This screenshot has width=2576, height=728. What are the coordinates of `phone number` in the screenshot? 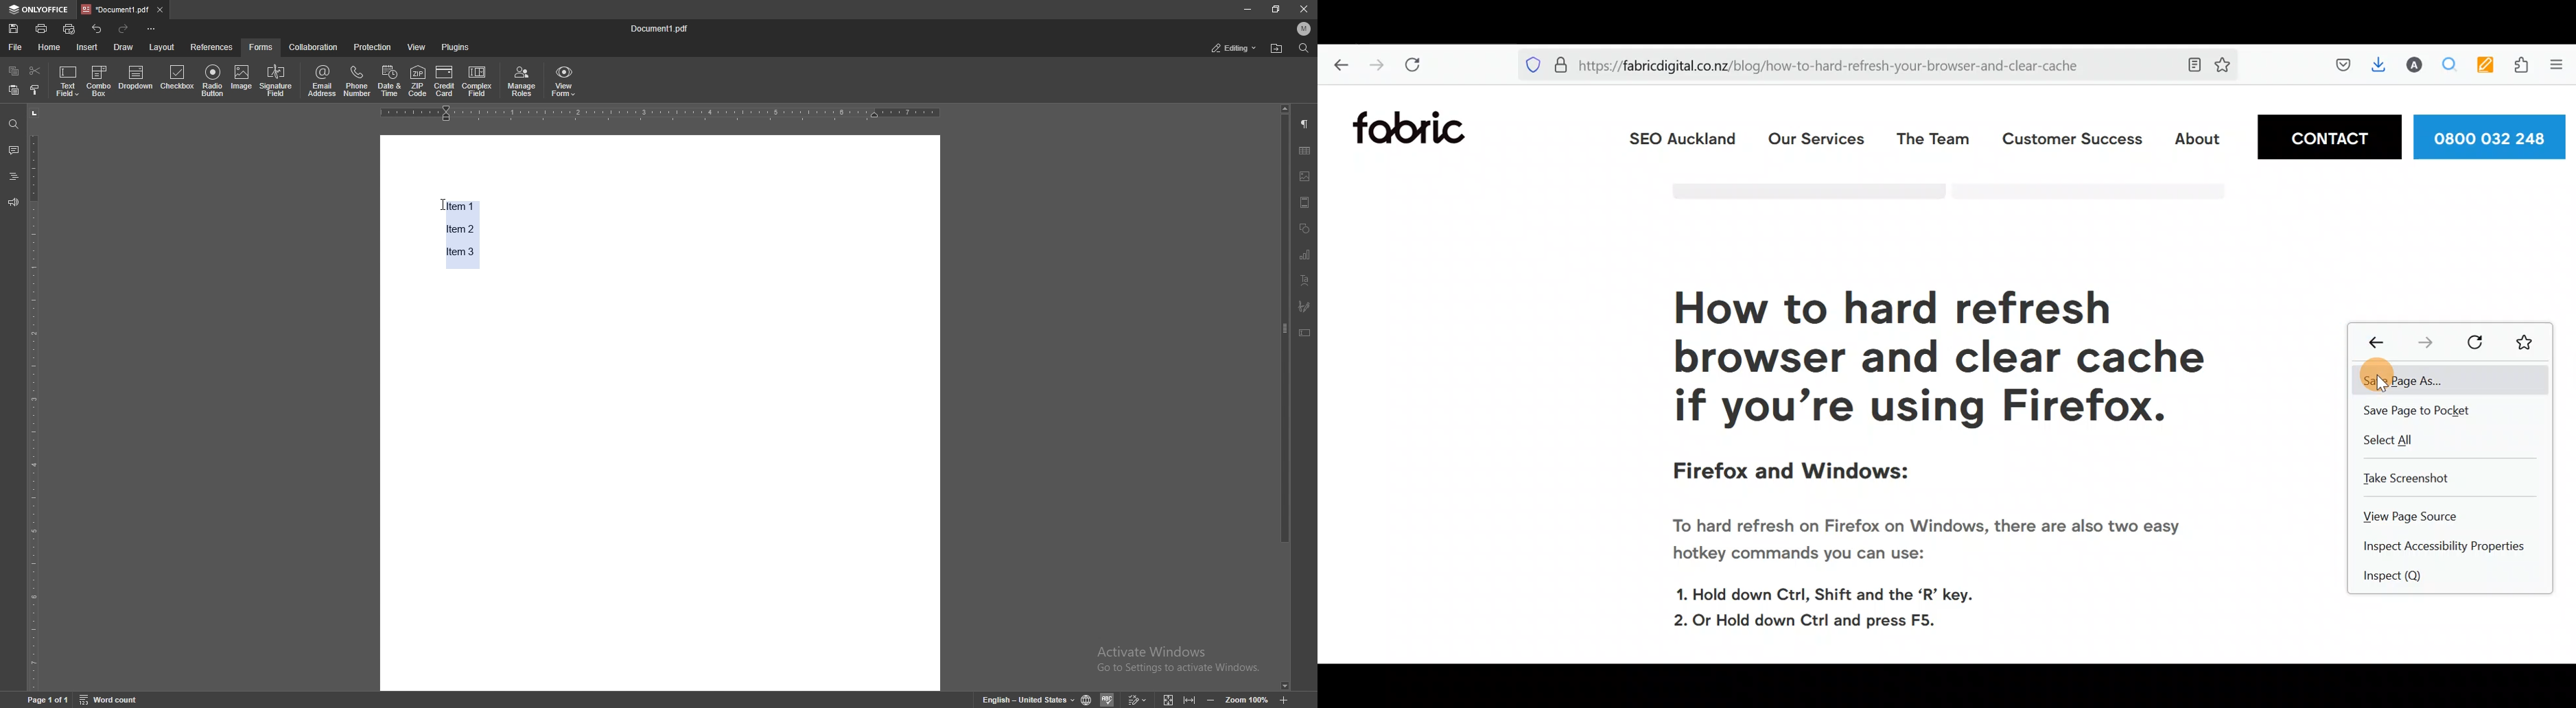 It's located at (358, 80).